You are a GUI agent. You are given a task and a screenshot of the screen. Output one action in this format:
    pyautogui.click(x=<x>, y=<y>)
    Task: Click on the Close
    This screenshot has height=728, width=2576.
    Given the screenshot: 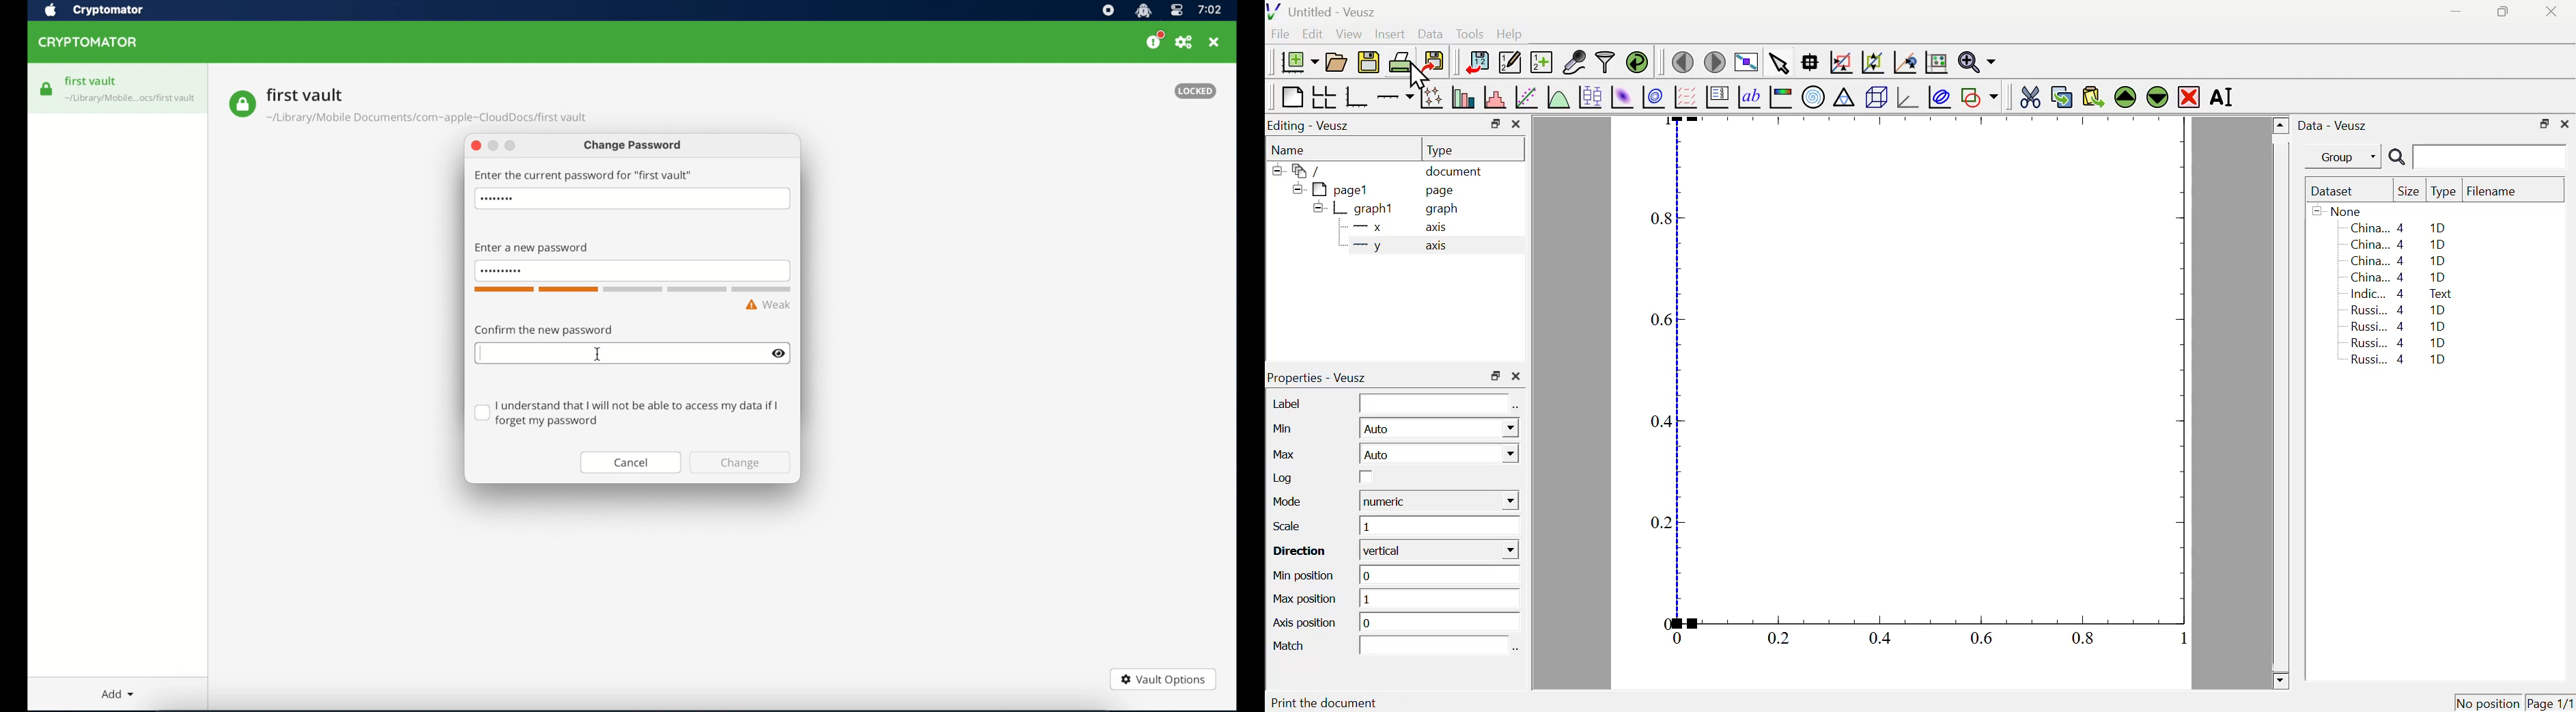 What is the action you would take?
    pyautogui.click(x=2565, y=122)
    